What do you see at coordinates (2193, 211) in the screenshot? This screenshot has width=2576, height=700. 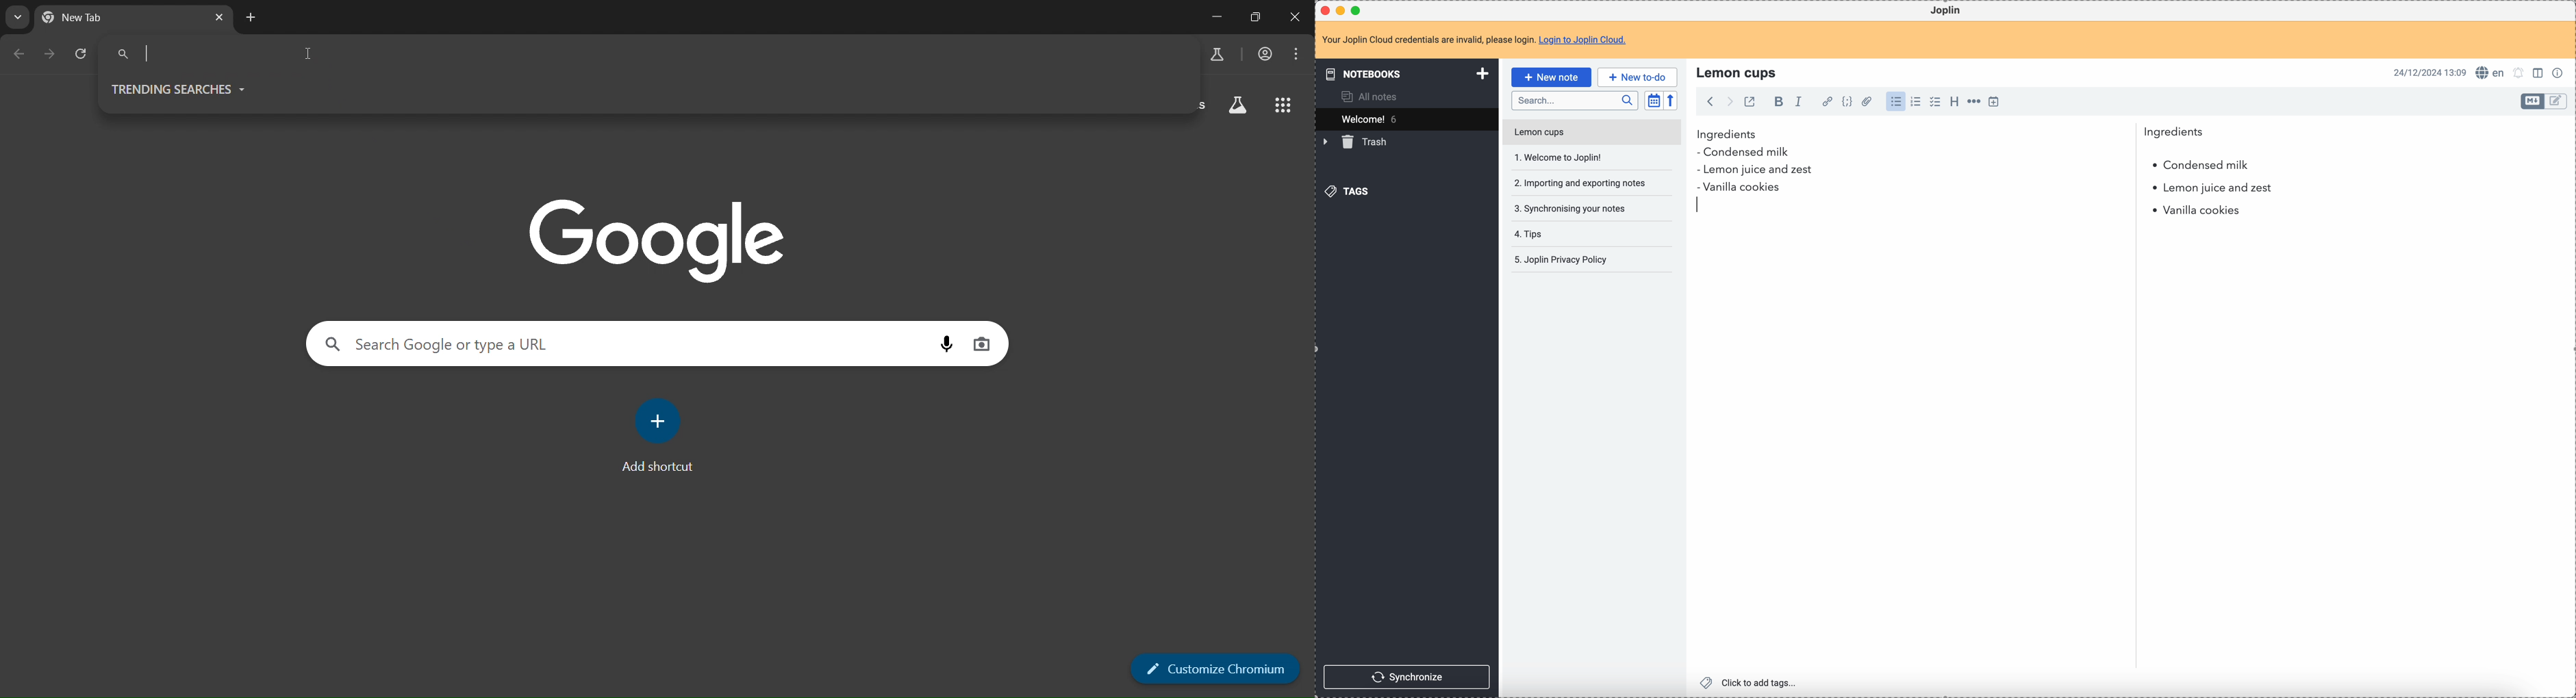 I see `vanilla cookies` at bounding box center [2193, 211].